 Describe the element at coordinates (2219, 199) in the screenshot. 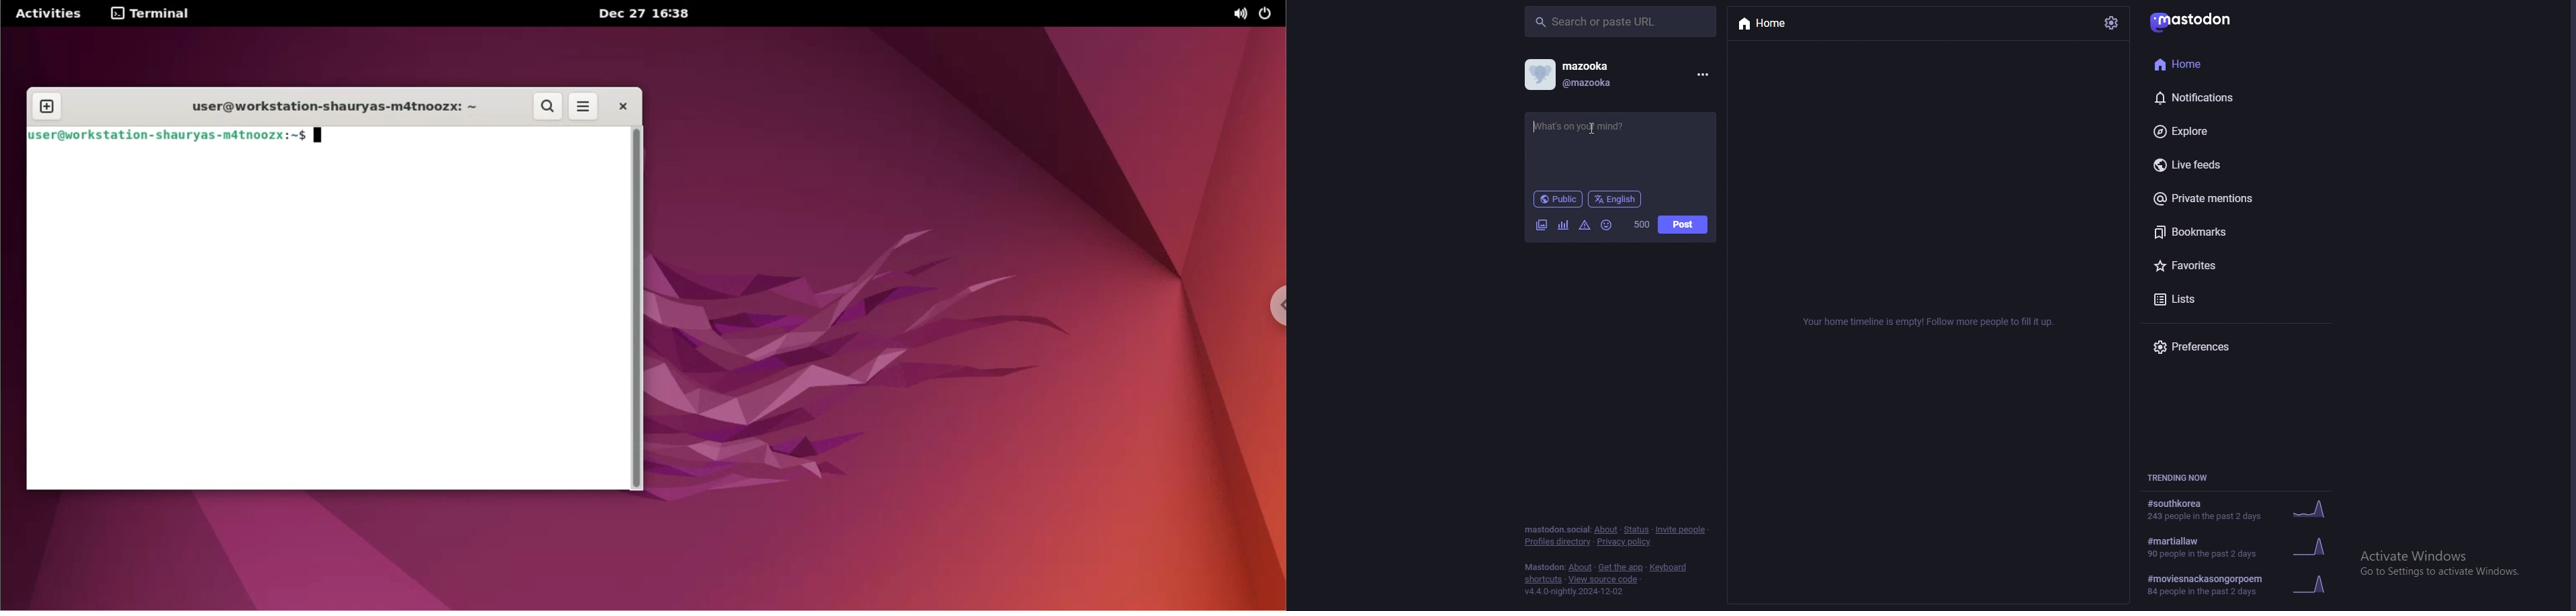

I see `private mentions` at that location.